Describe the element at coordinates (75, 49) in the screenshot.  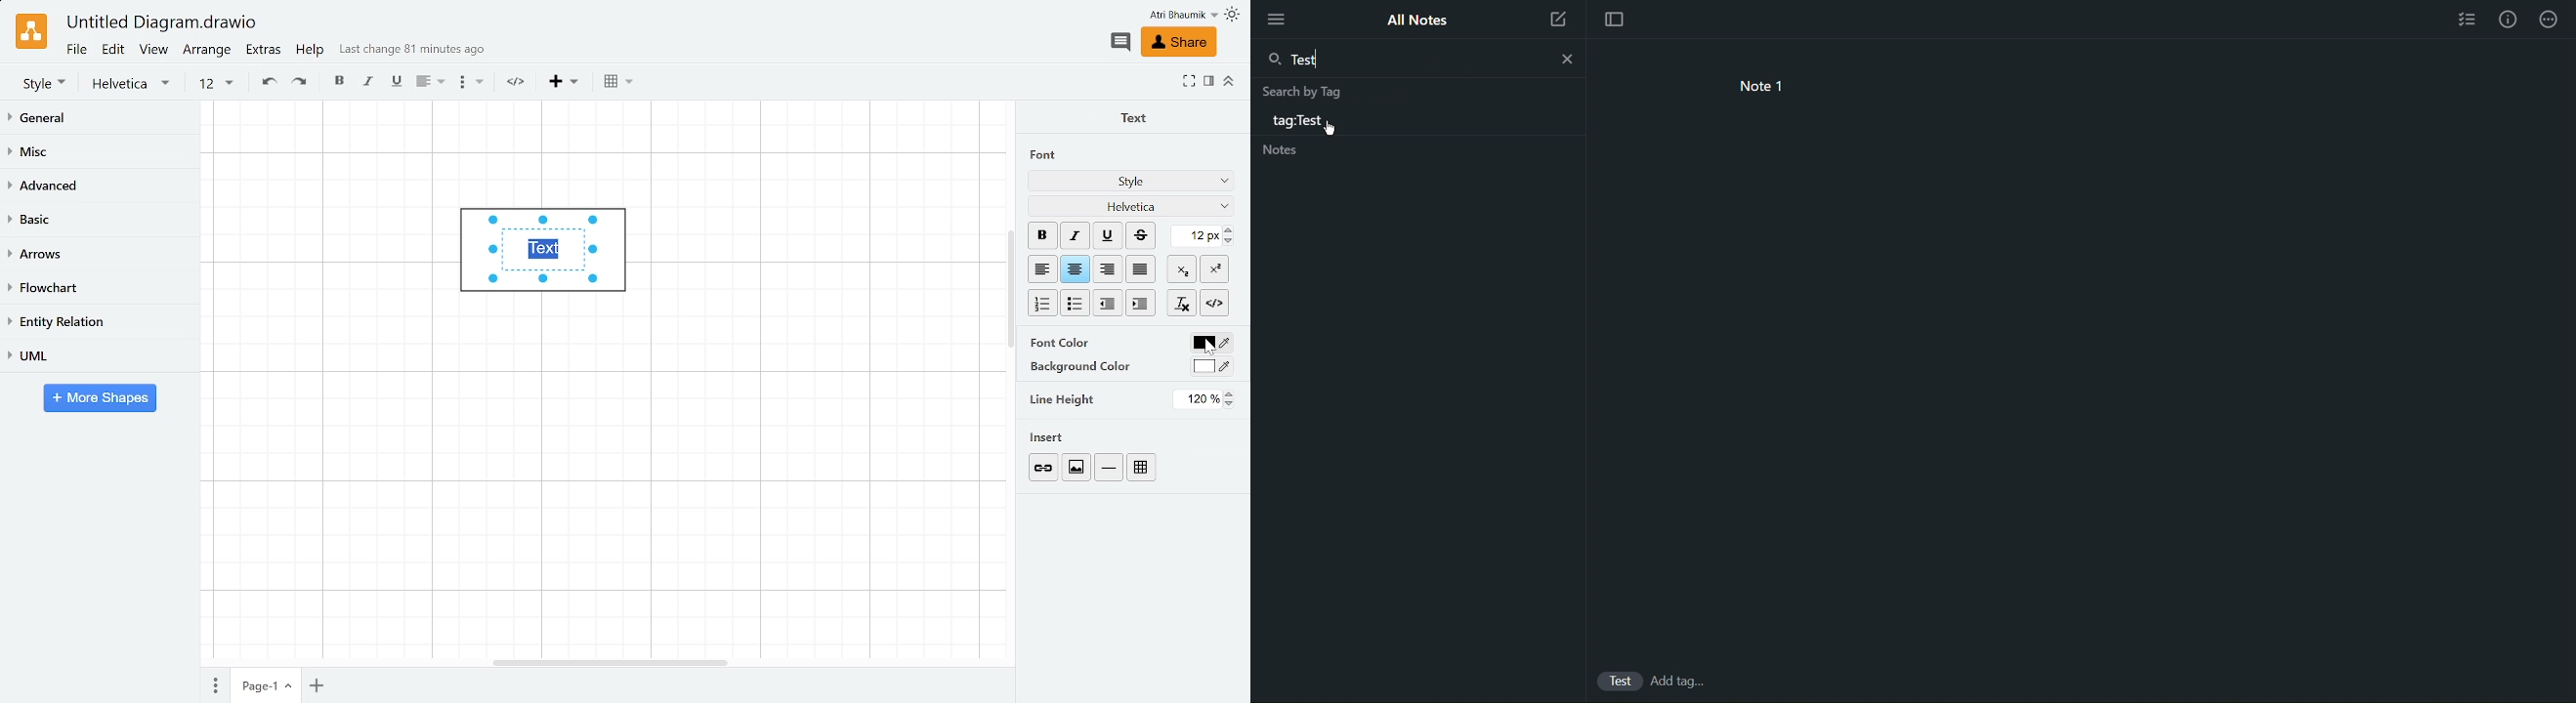
I see `File` at that location.